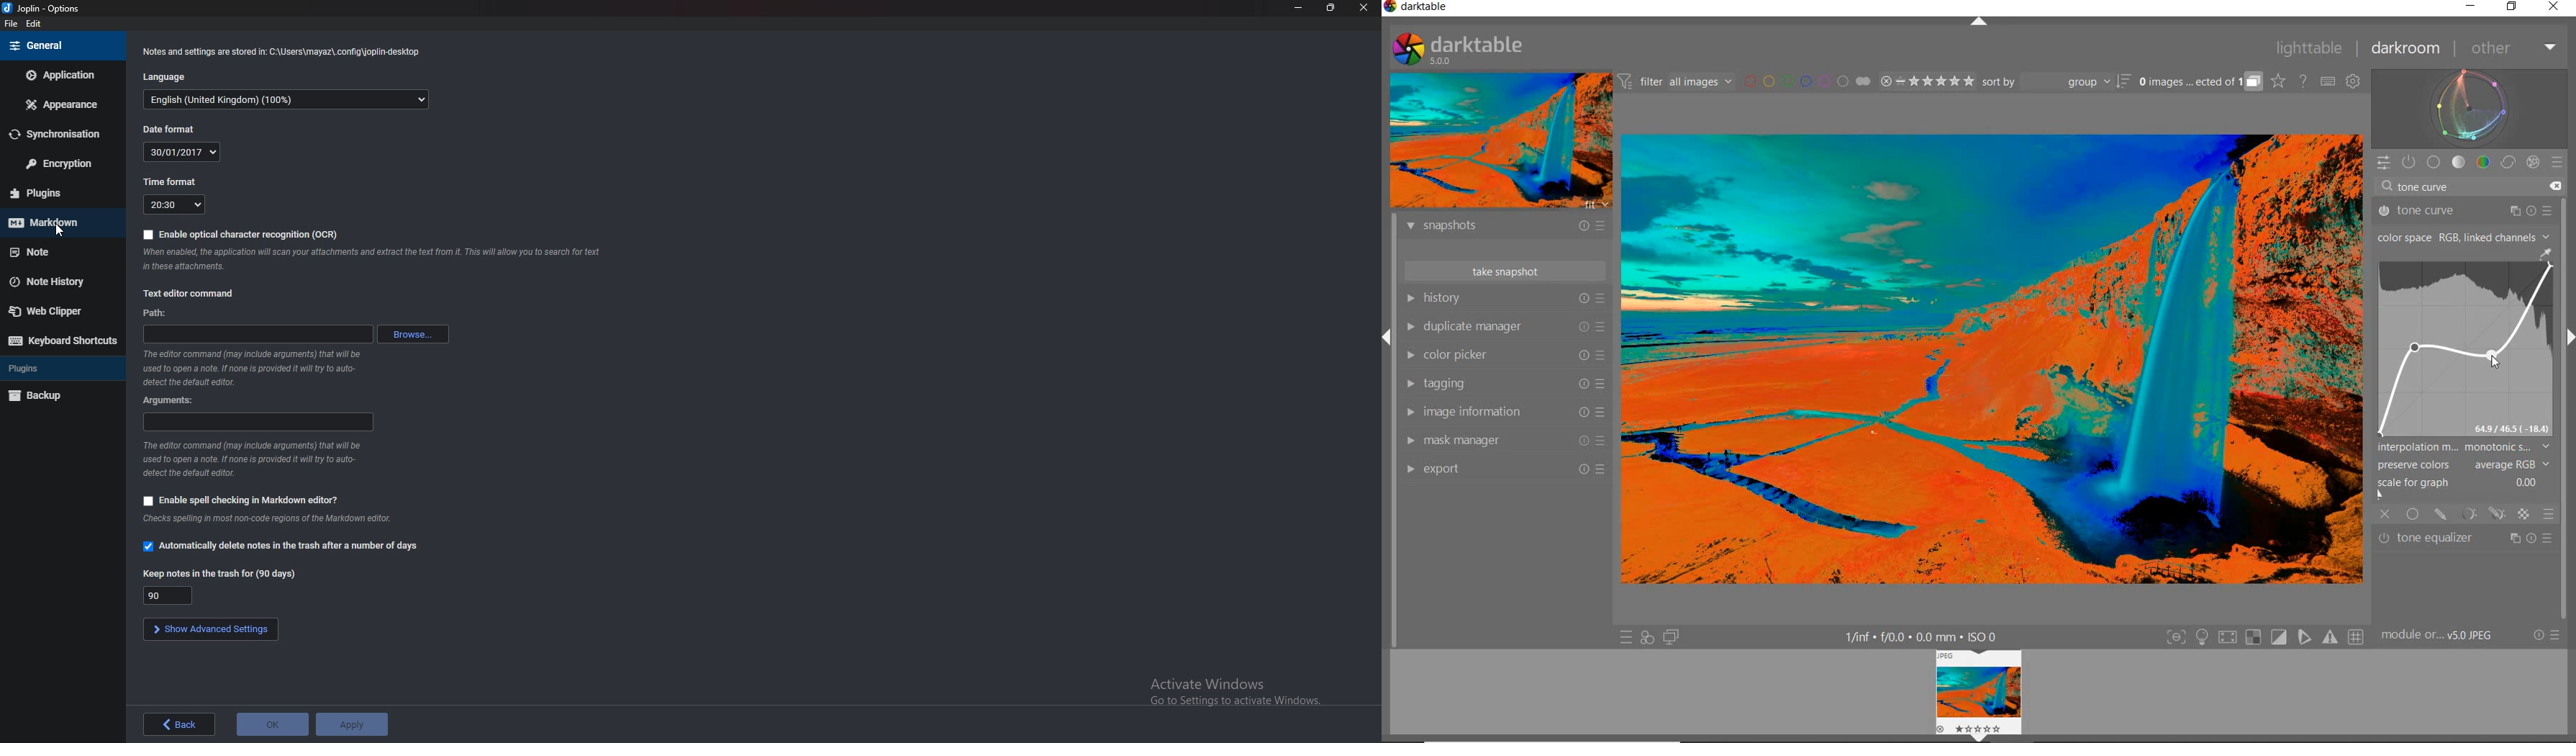  I want to click on tone, so click(2459, 162).